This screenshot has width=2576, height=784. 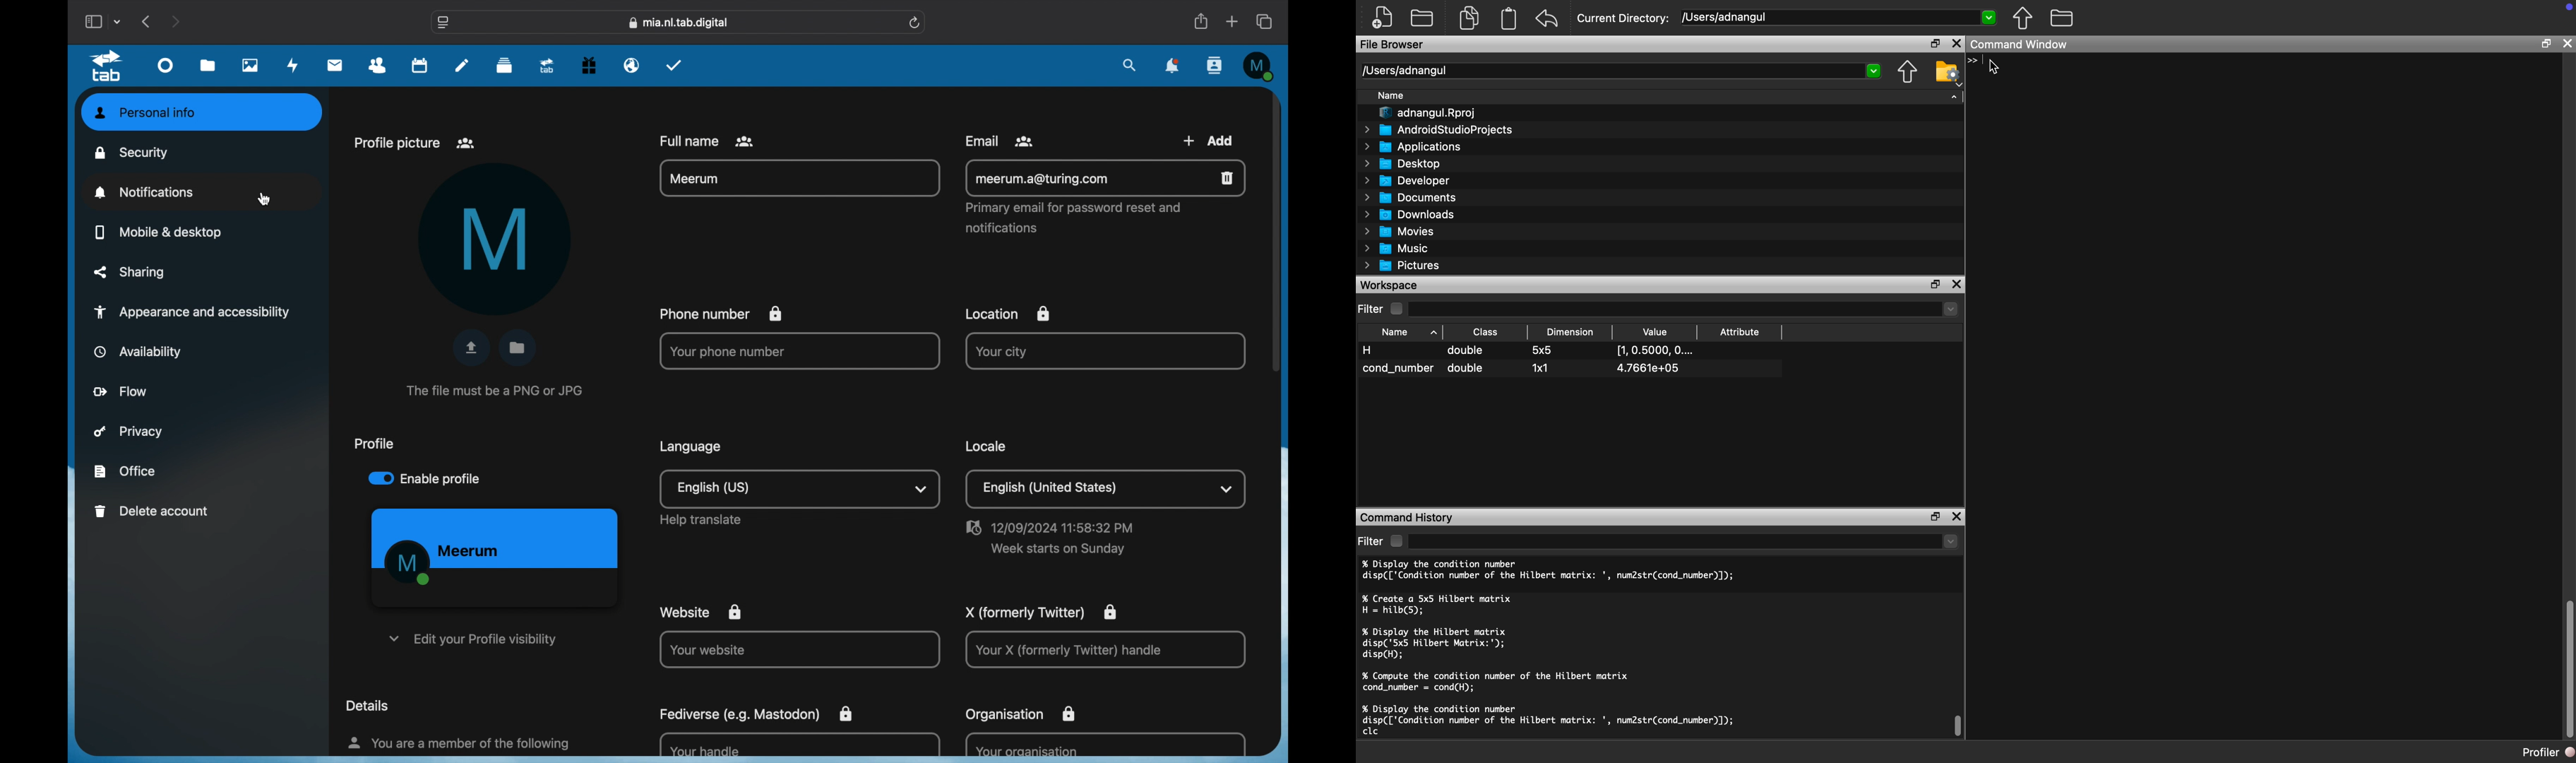 I want to click on show sidebar, so click(x=93, y=22).